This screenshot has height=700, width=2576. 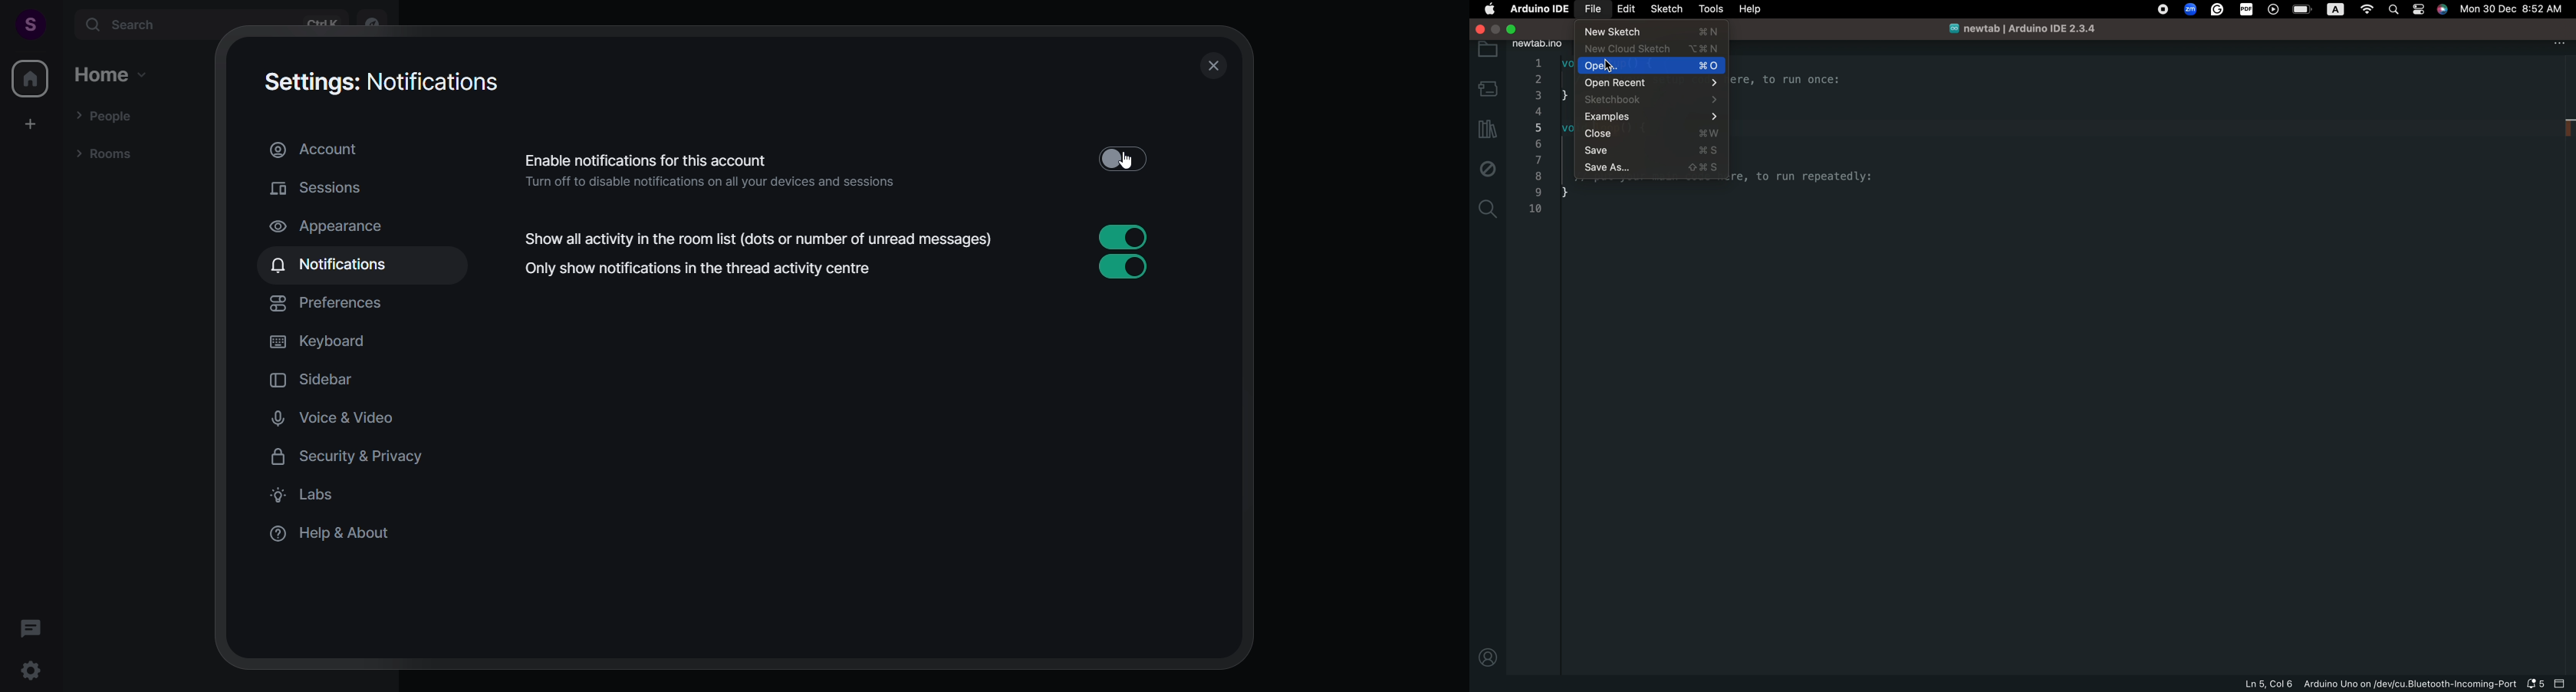 I want to click on home, so click(x=30, y=78).